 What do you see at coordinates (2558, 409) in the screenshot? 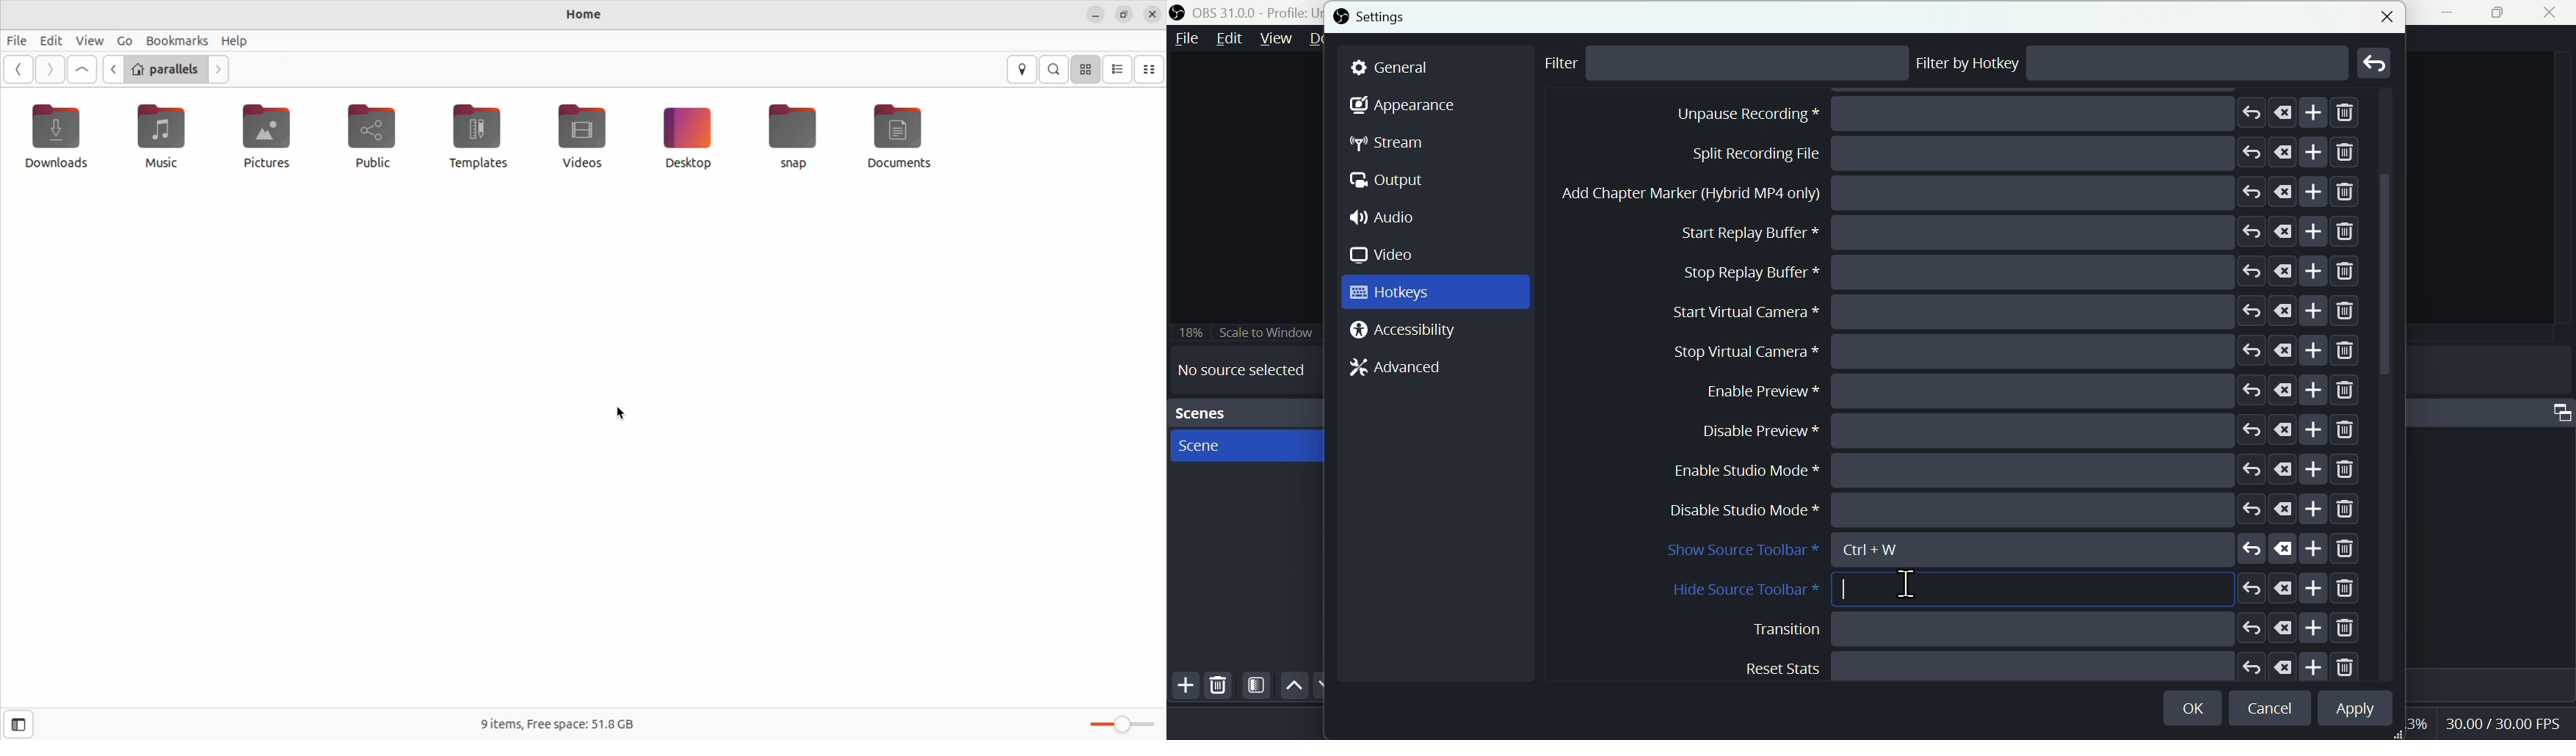
I see `Audio mixer` at bounding box center [2558, 409].